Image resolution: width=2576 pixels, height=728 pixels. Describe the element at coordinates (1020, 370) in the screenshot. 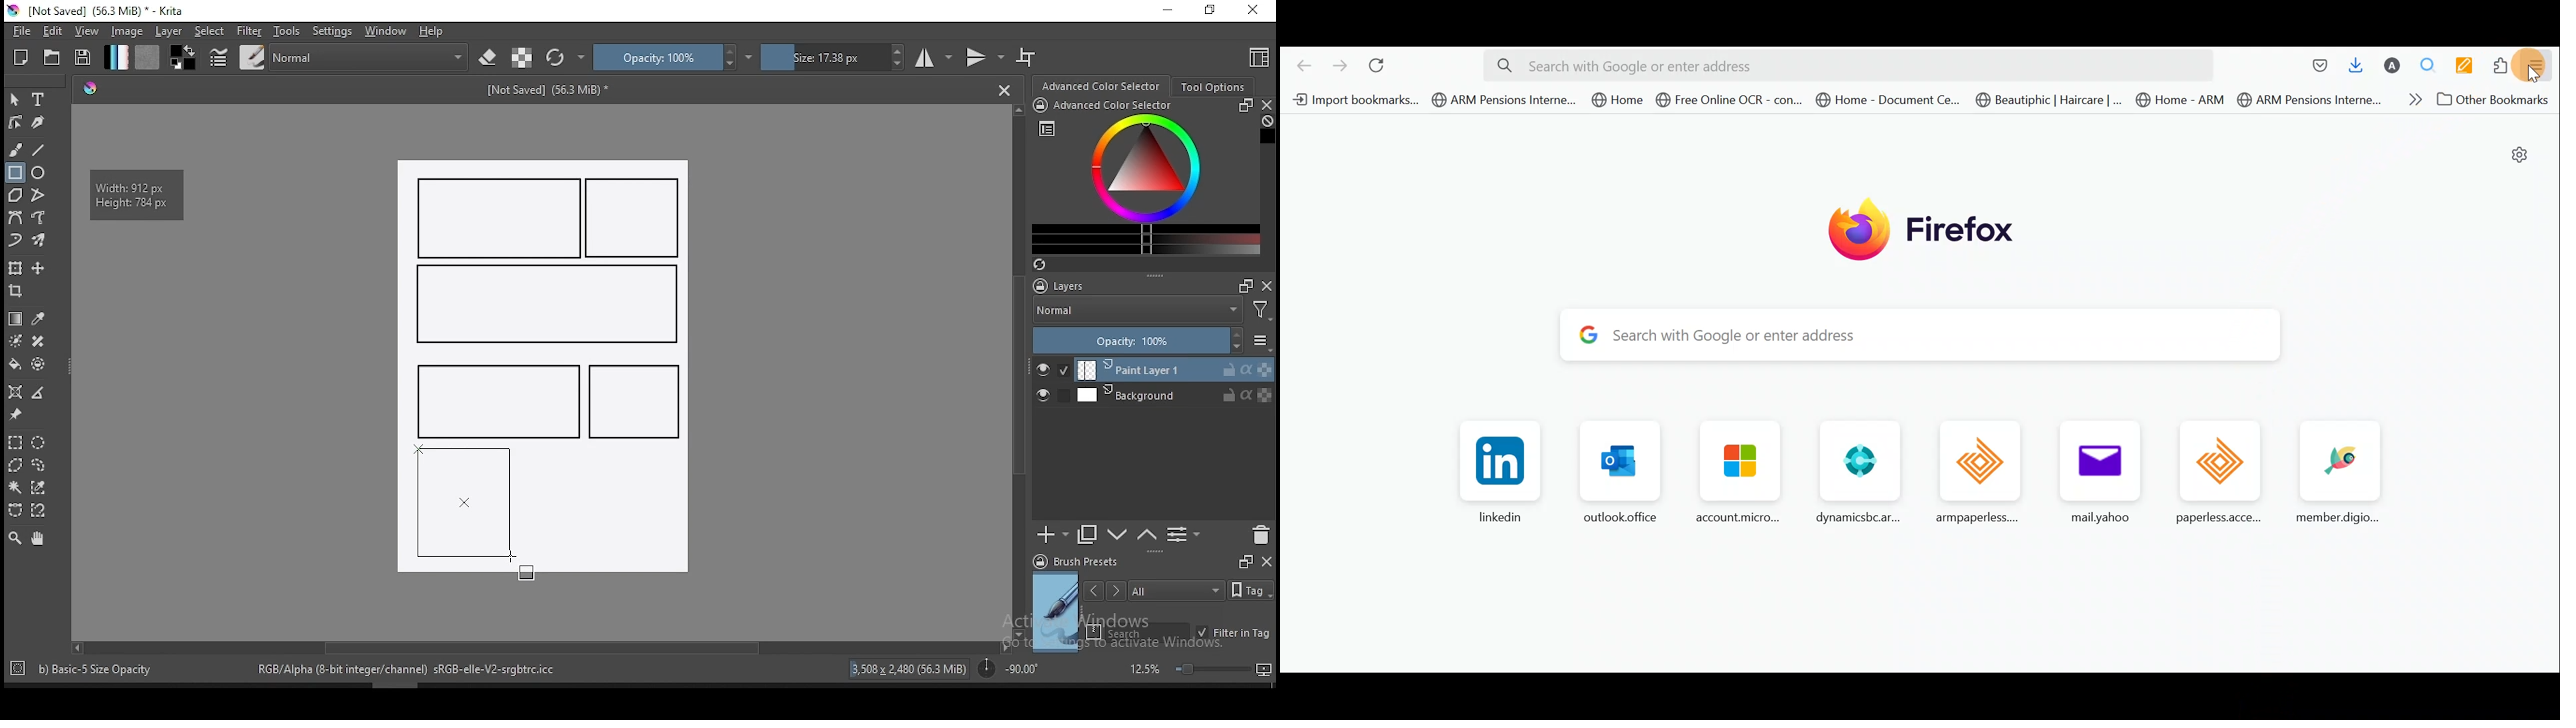

I see `scroll bar` at that location.